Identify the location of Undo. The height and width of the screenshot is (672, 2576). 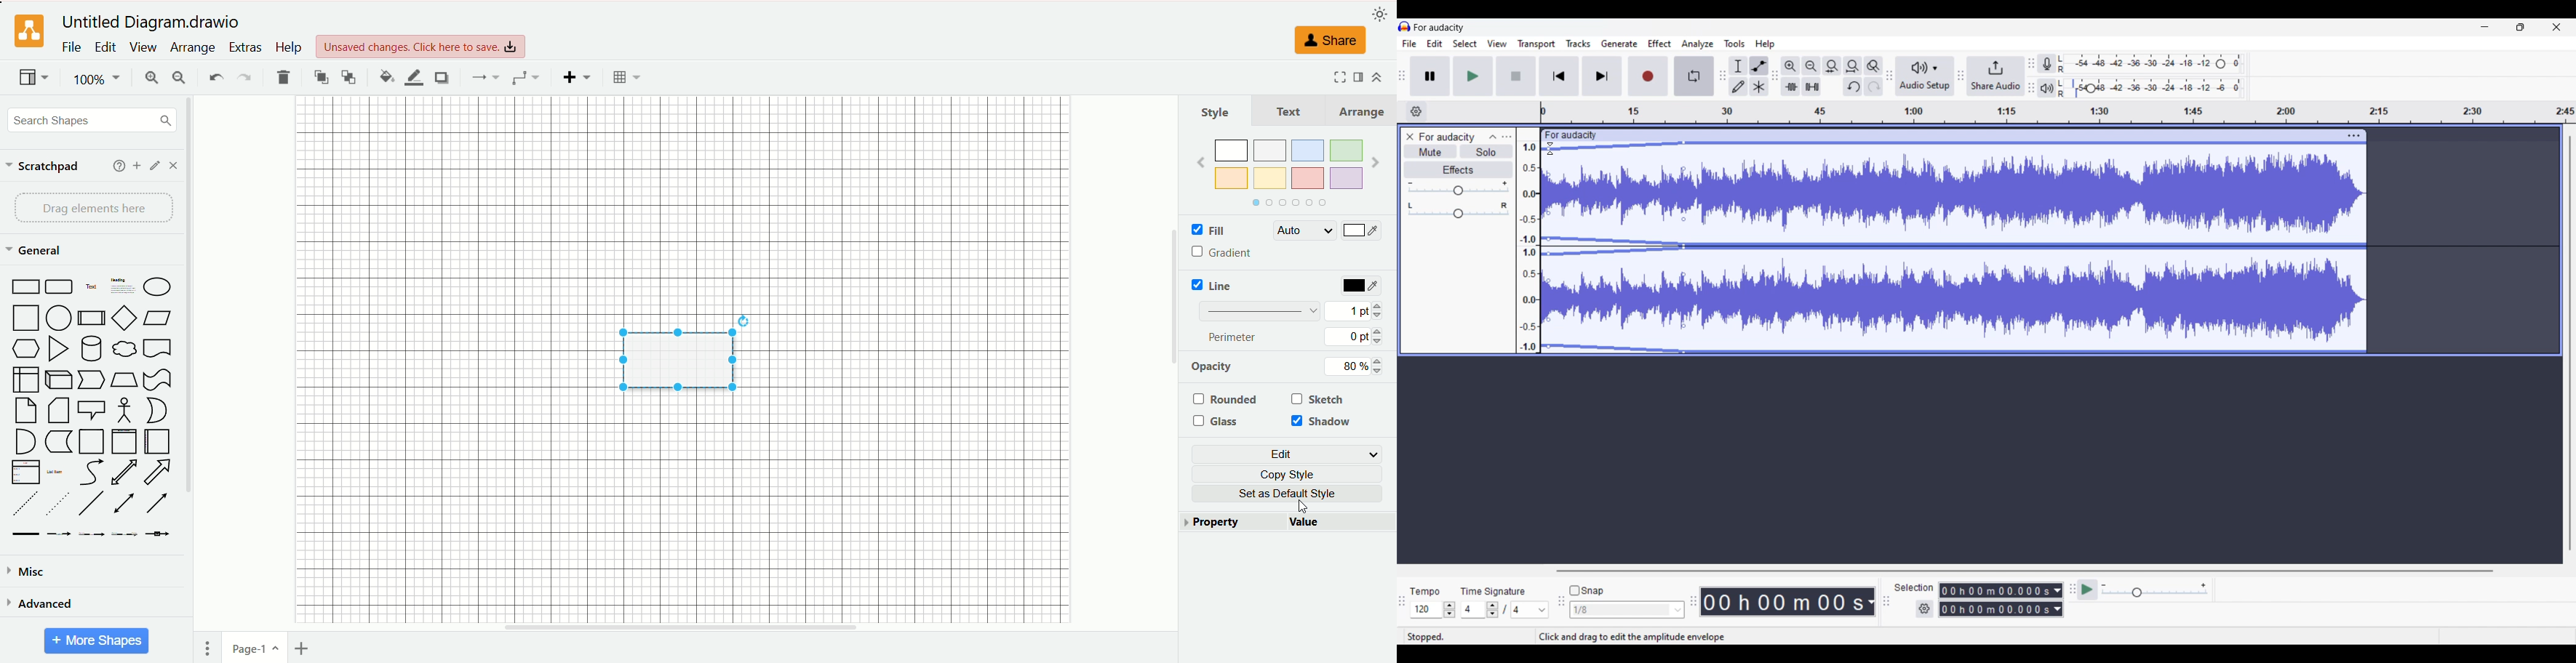
(1853, 87).